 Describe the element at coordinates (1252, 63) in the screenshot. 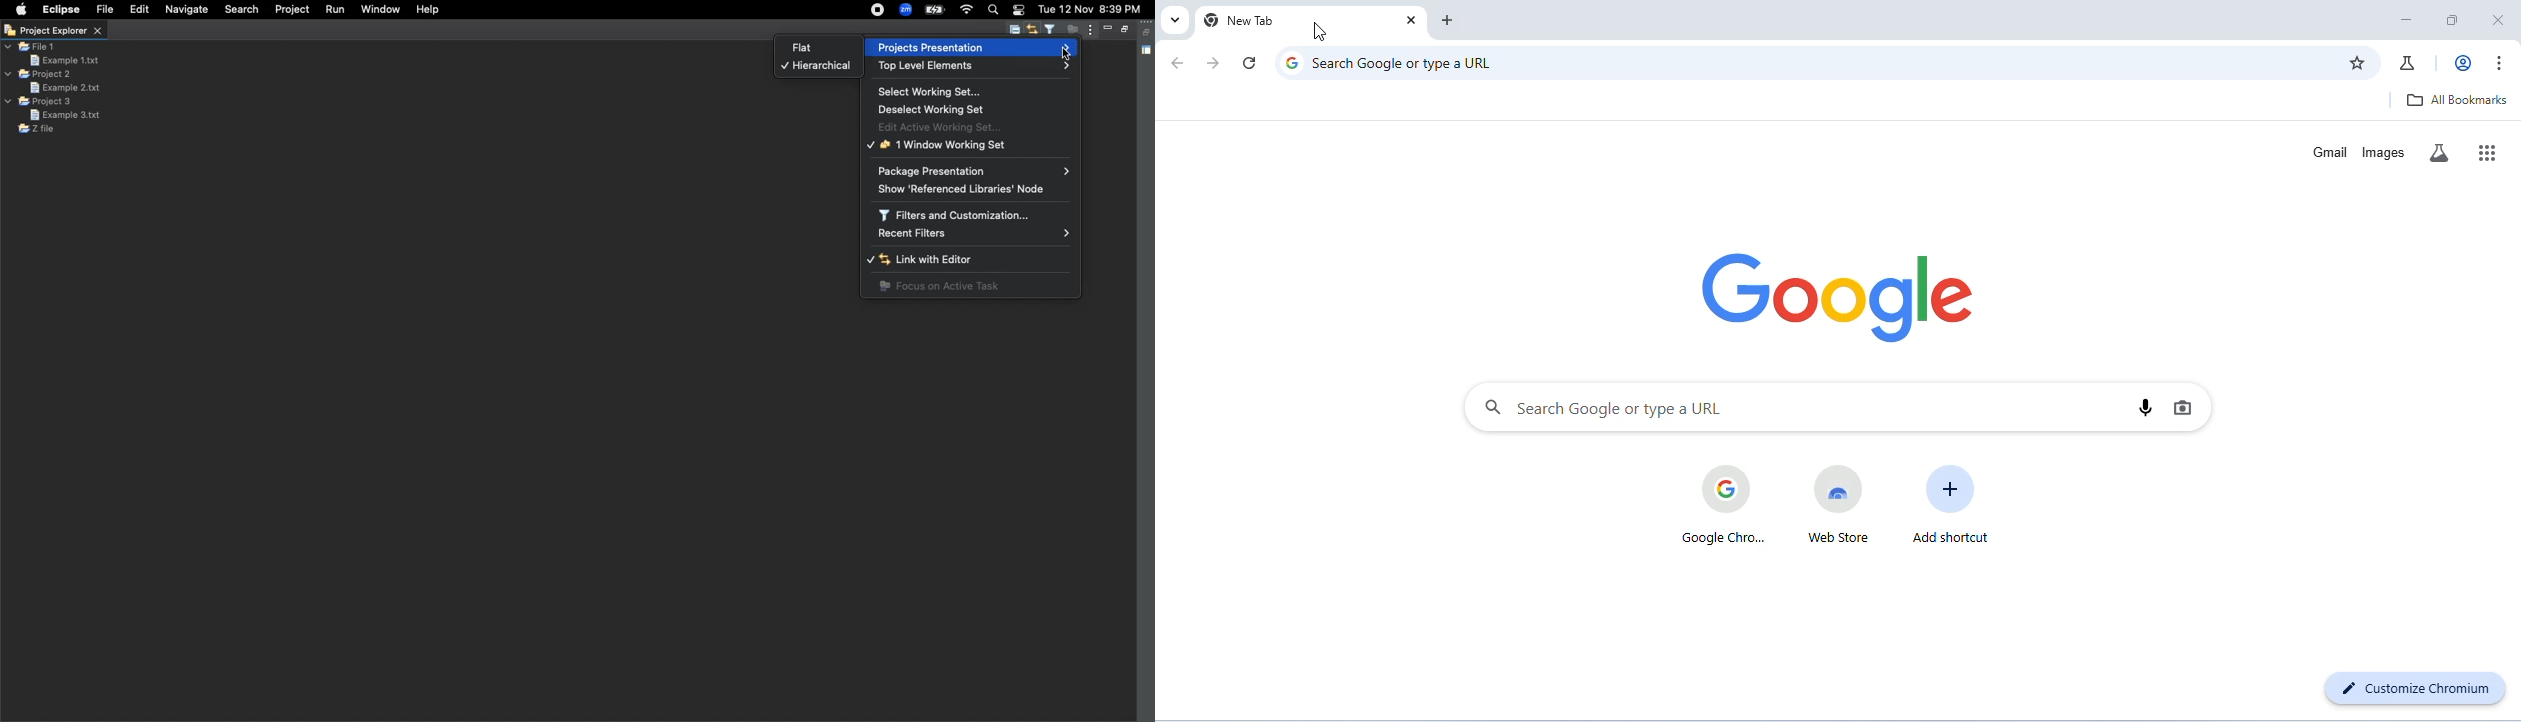

I see `refresh` at that location.